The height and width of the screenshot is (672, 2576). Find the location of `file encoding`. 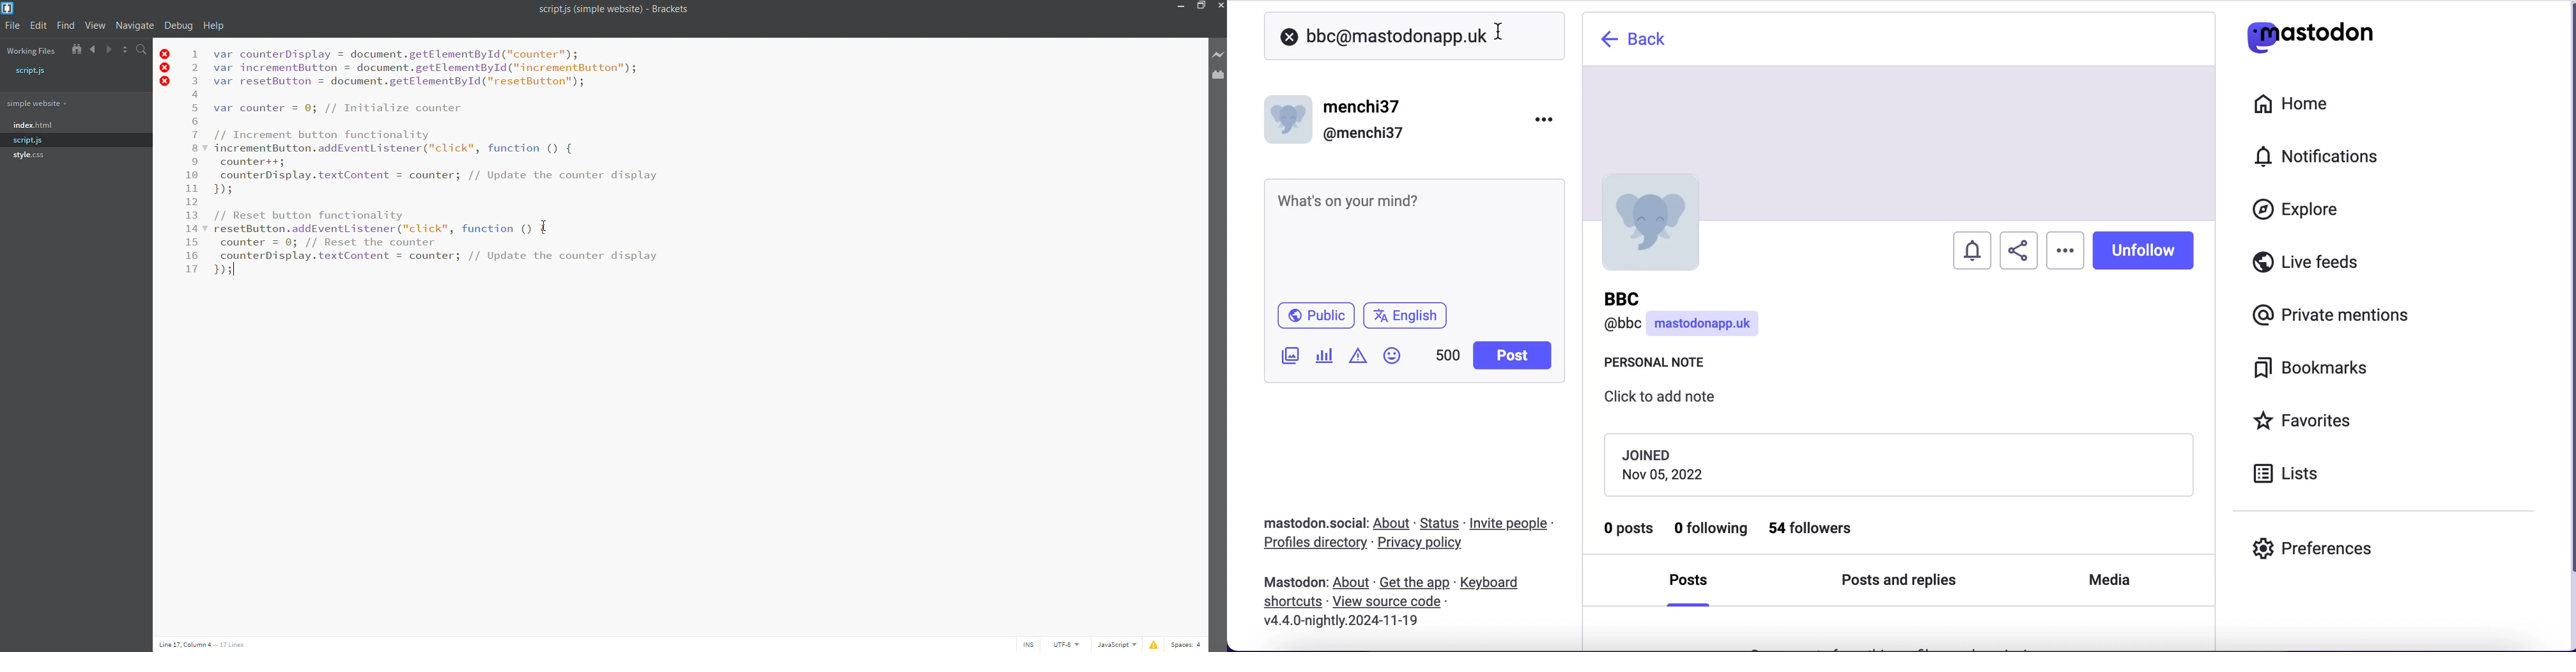

file encoding is located at coordinates (1067, 645).